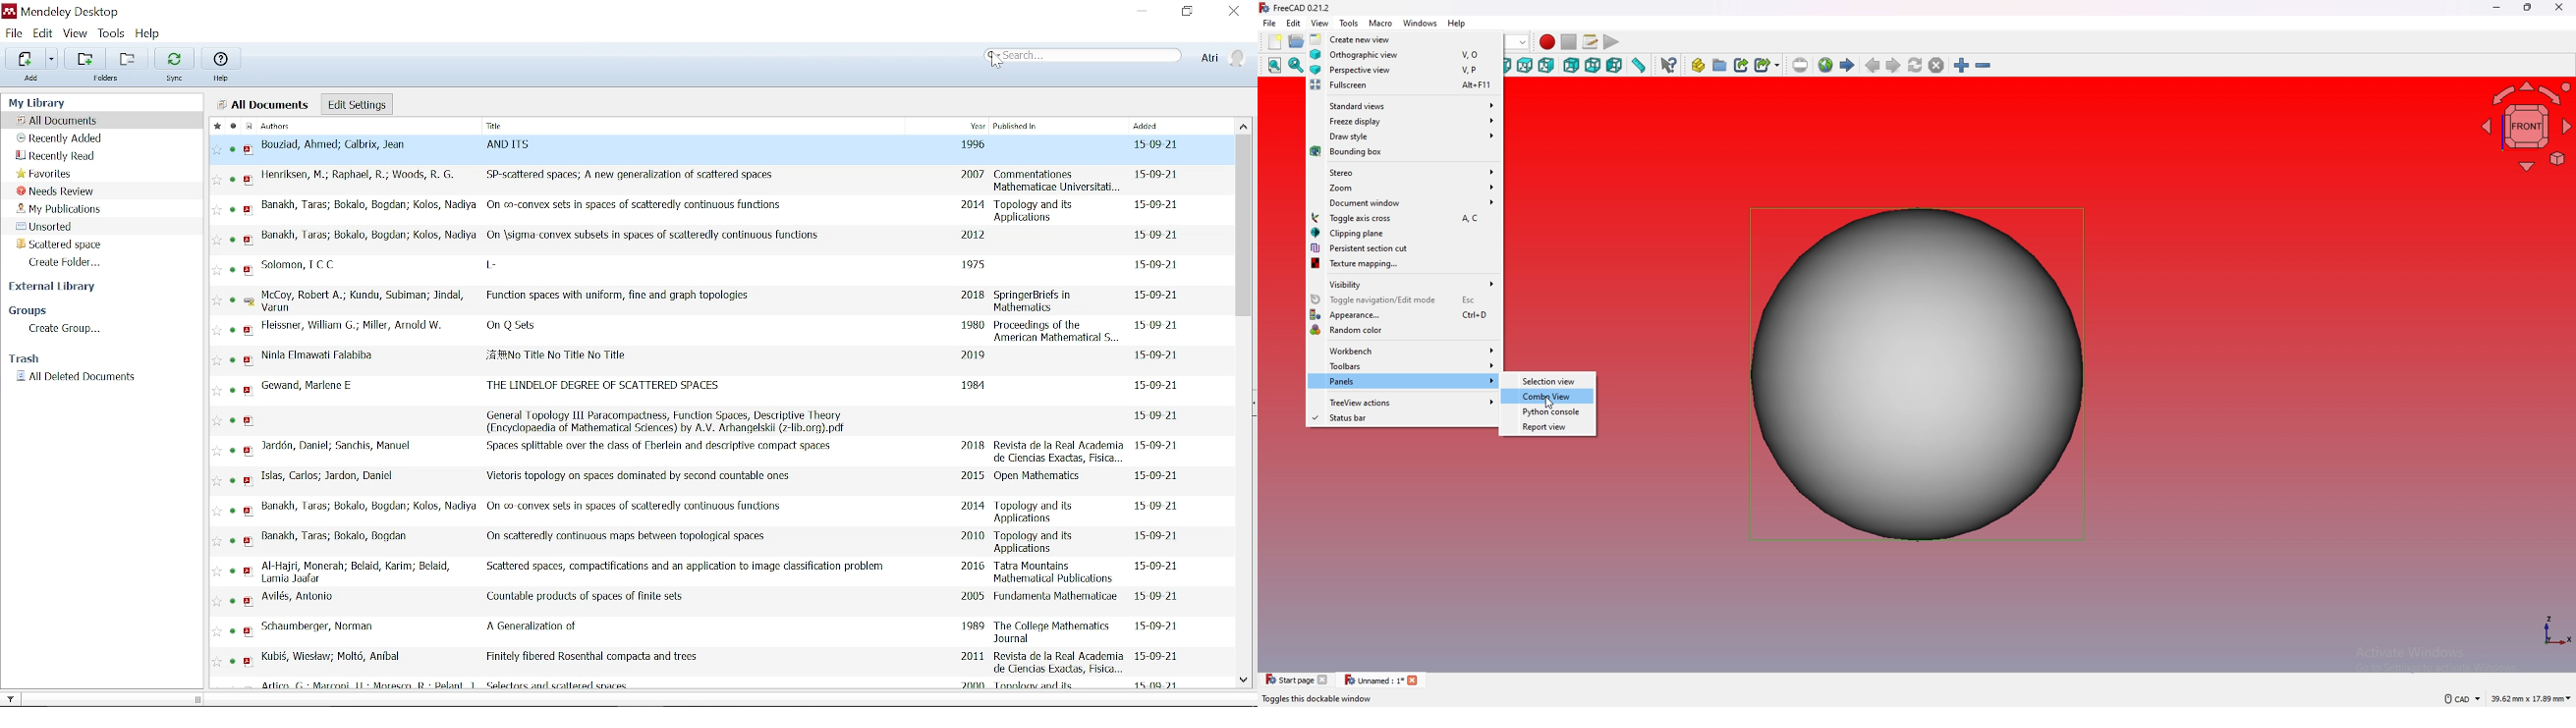 This screenshot has height=728, width=2576. What do you see at coordinates (1403, 402) in the screenshot?
I see `tree view actions` at bounding box center [1403, 402].